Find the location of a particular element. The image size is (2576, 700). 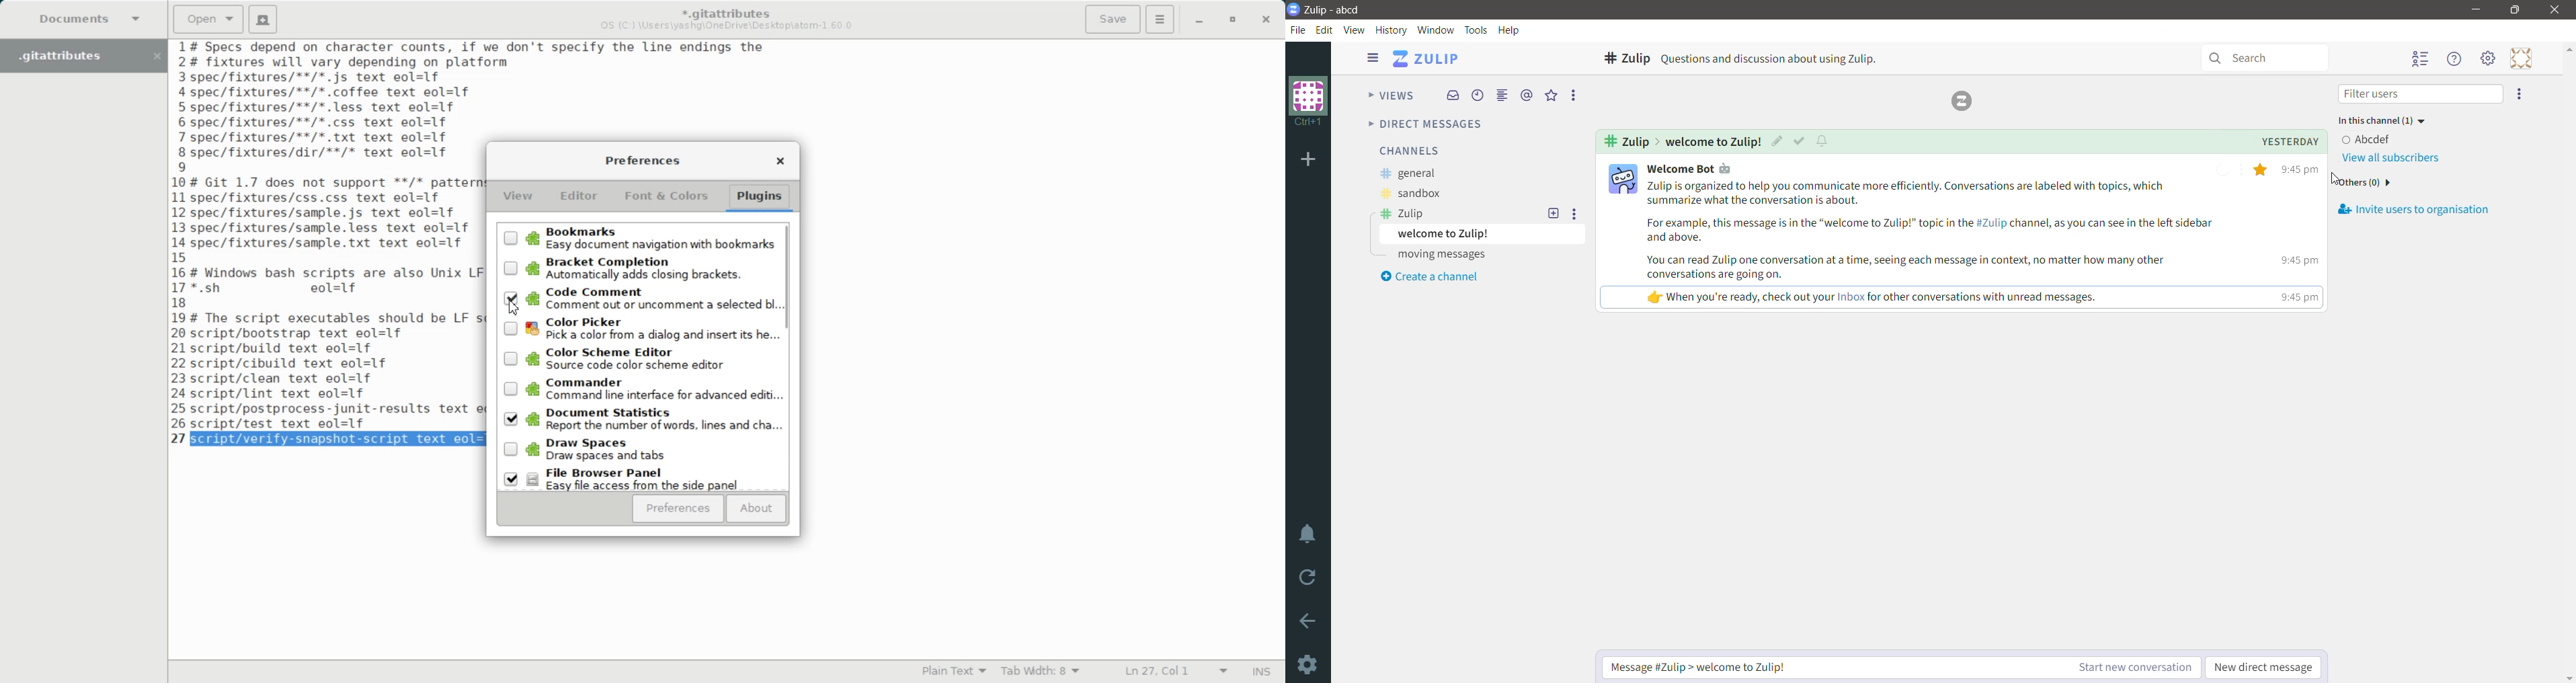

In this channel is located at coordinates (2390, 122).